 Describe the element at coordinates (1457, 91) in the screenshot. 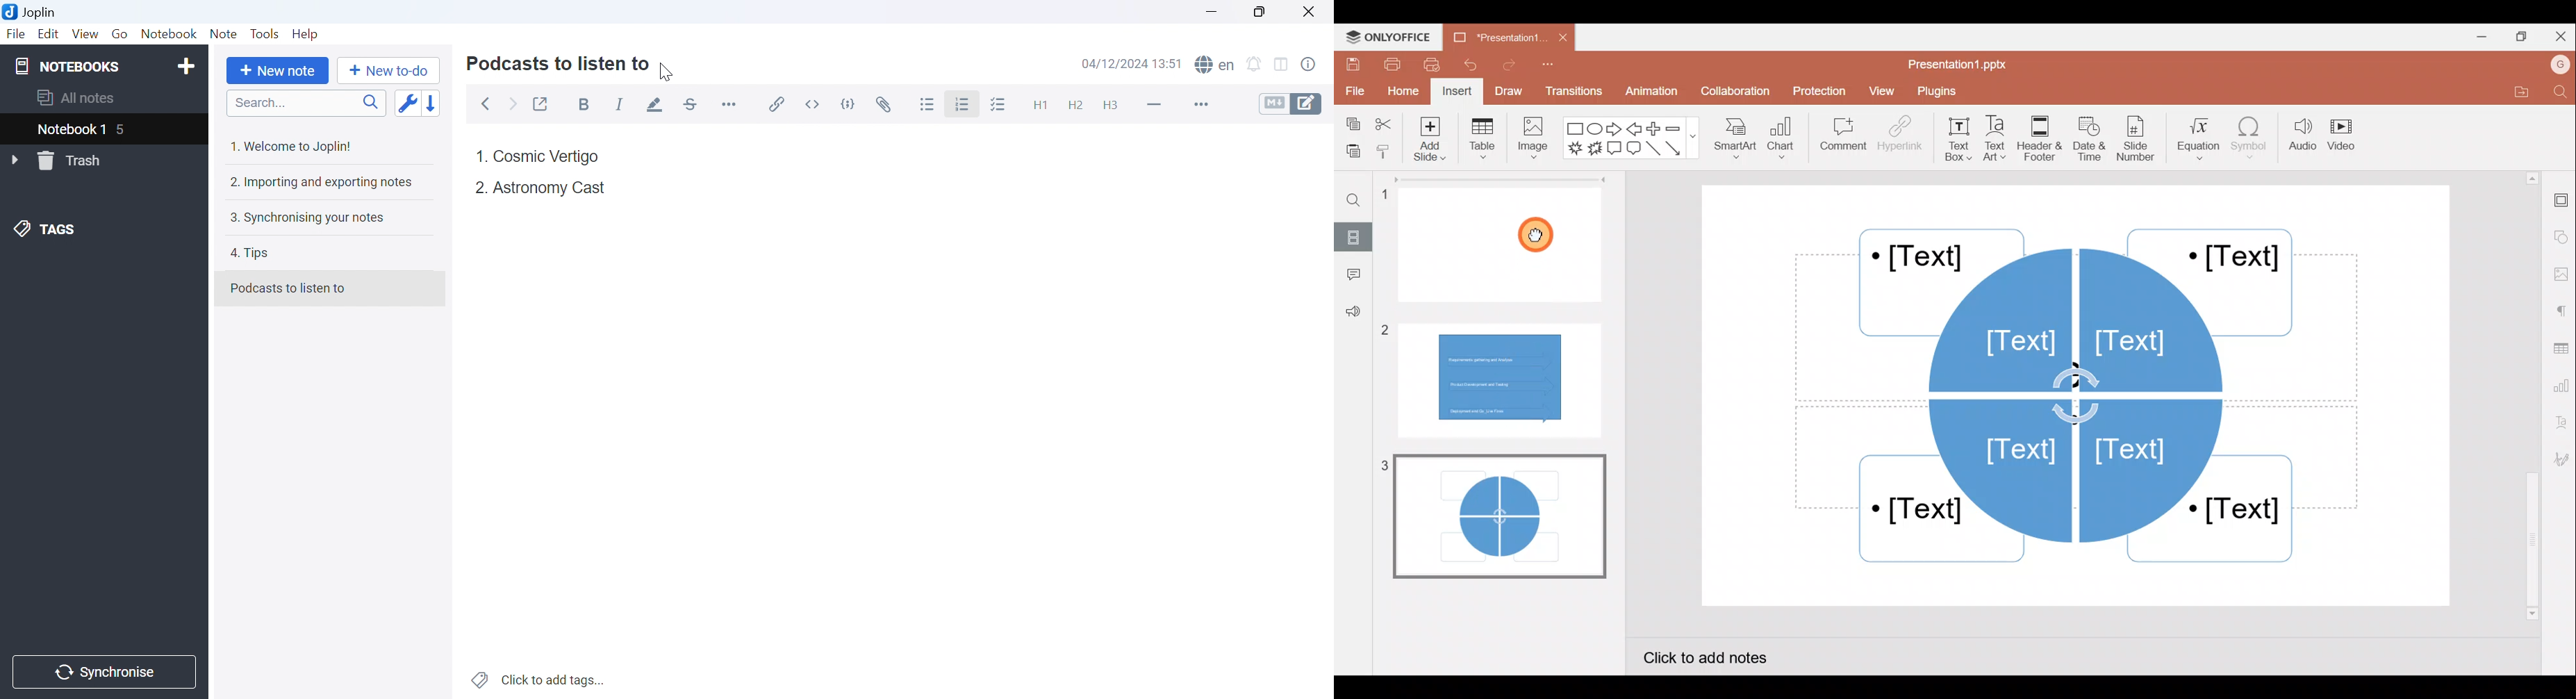

I see `Insert` at that location.